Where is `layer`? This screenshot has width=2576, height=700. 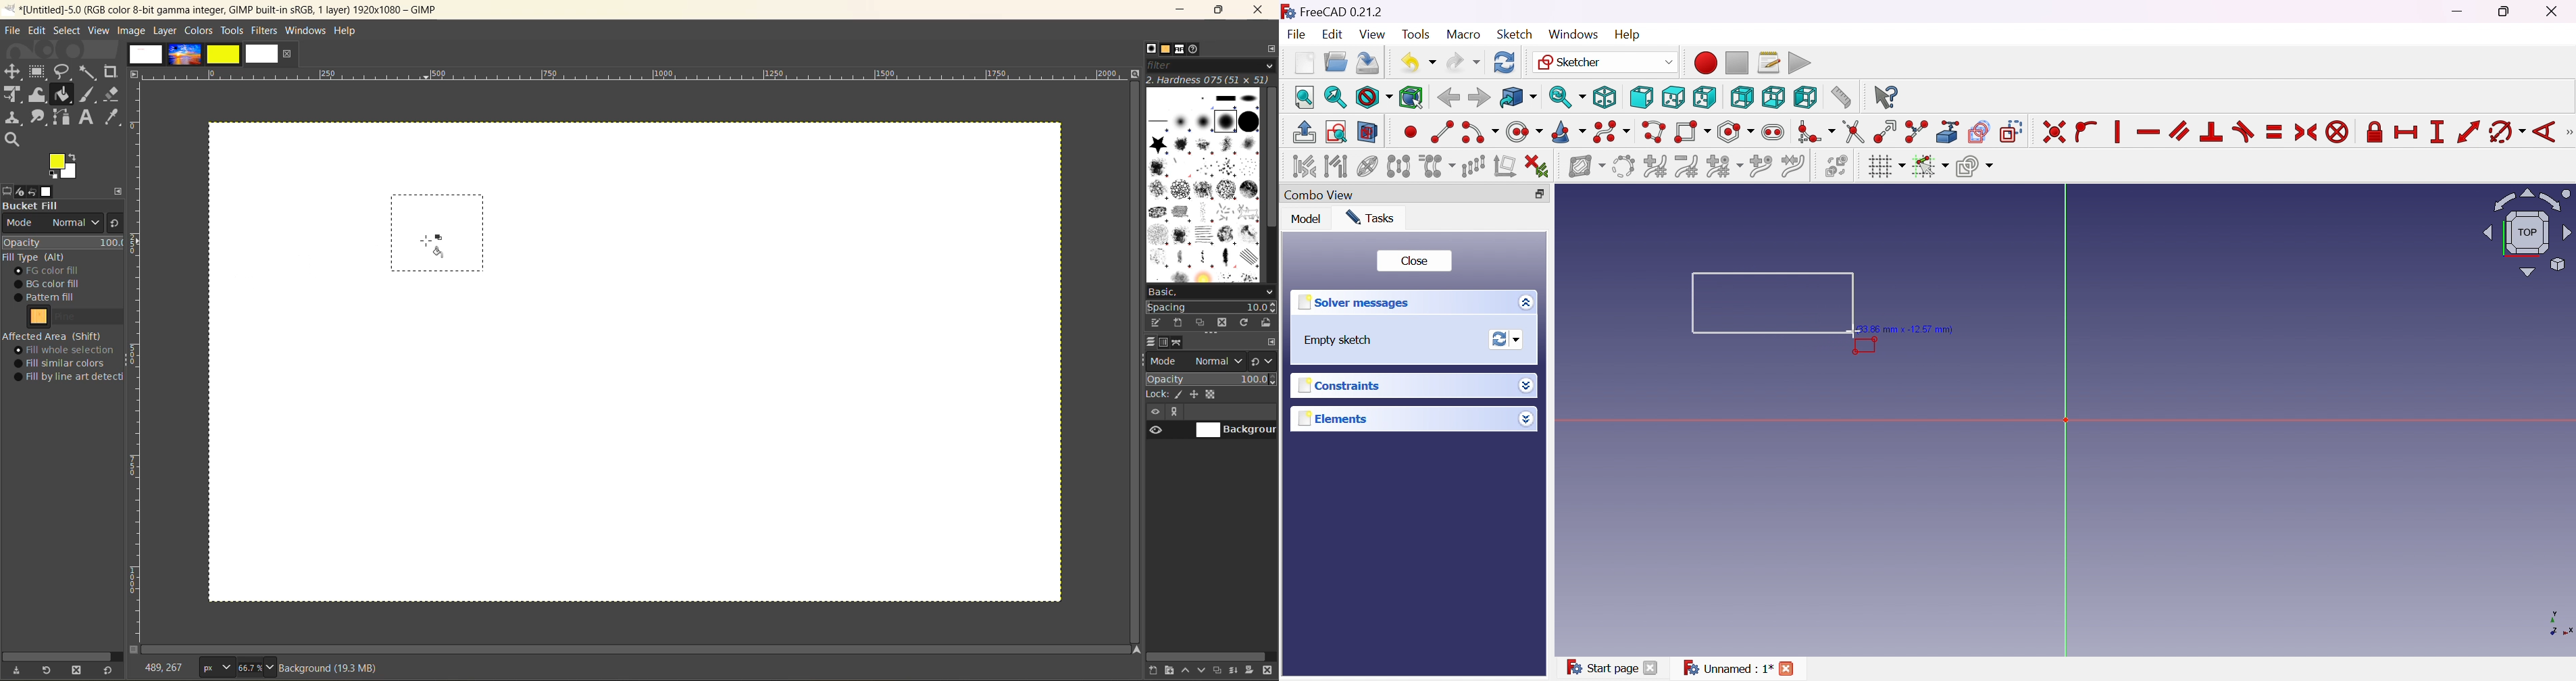 layer is located at coordinates (166, 31).